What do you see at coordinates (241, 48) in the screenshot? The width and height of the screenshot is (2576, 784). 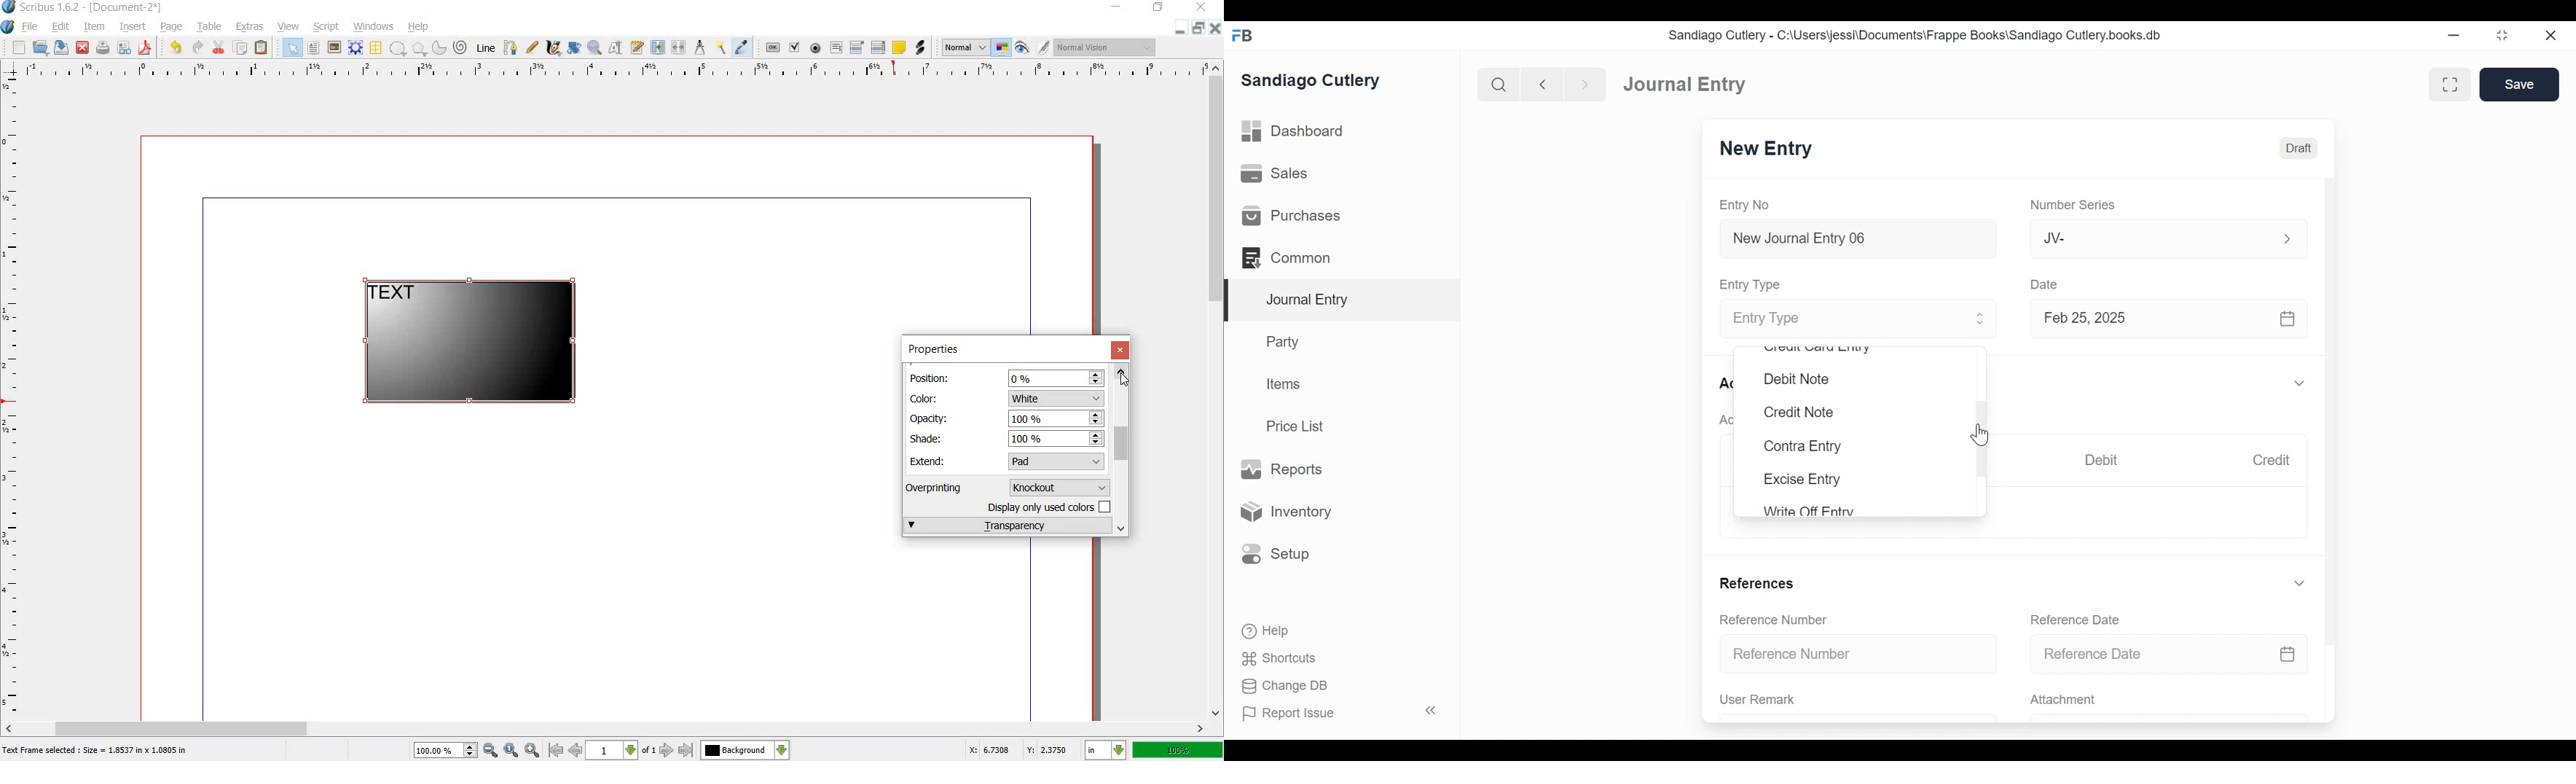 I see `copy` at bounding box center [241, 48].